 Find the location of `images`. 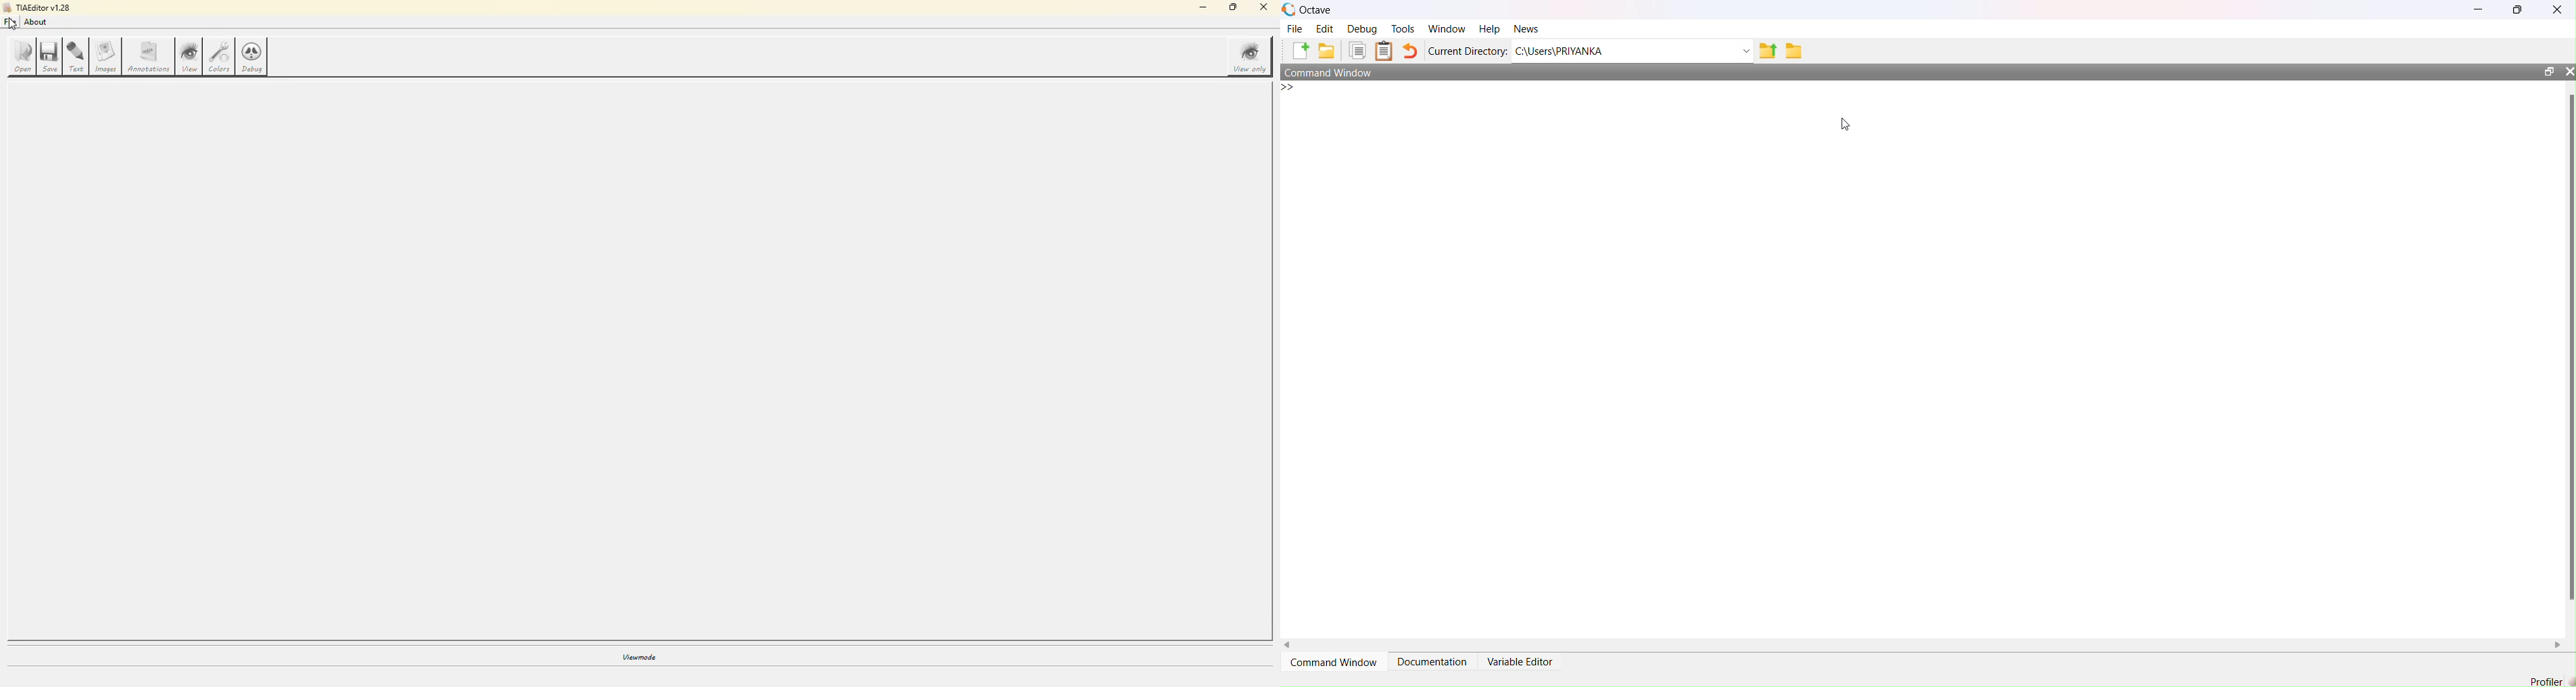

images is located at coordinates (107, 57).